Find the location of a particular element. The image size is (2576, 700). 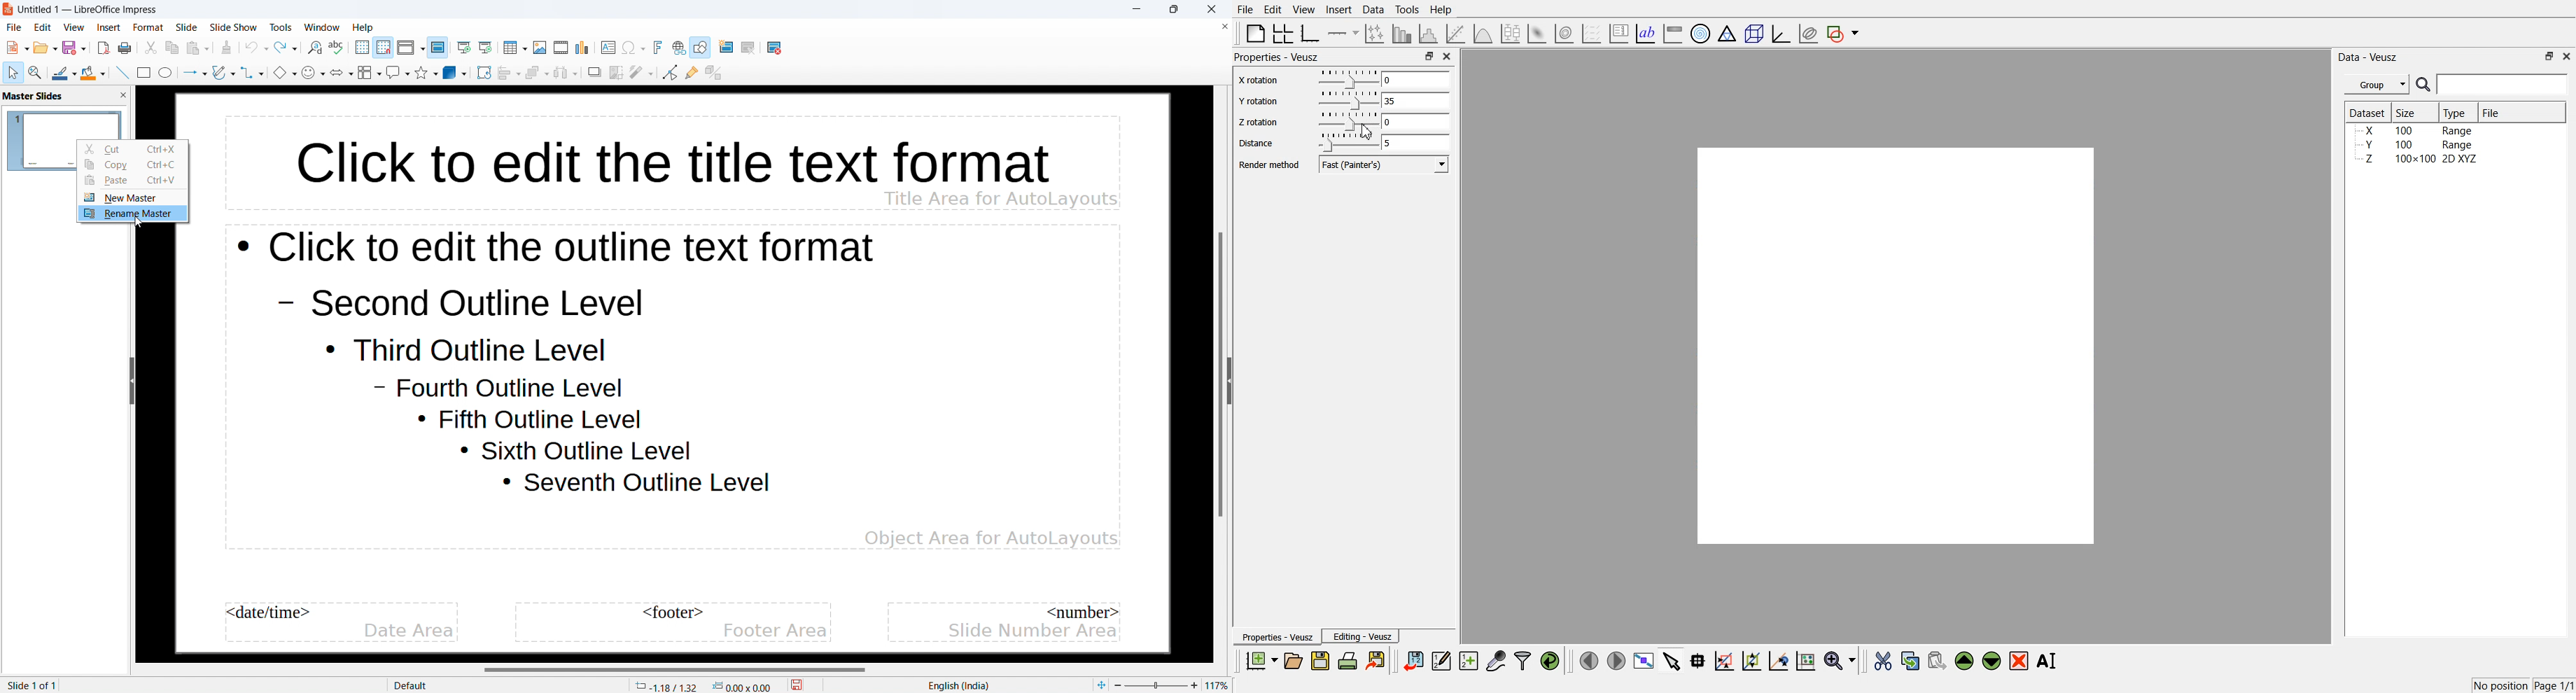

Cut the selected widget is located at coordinates (1883, 662).